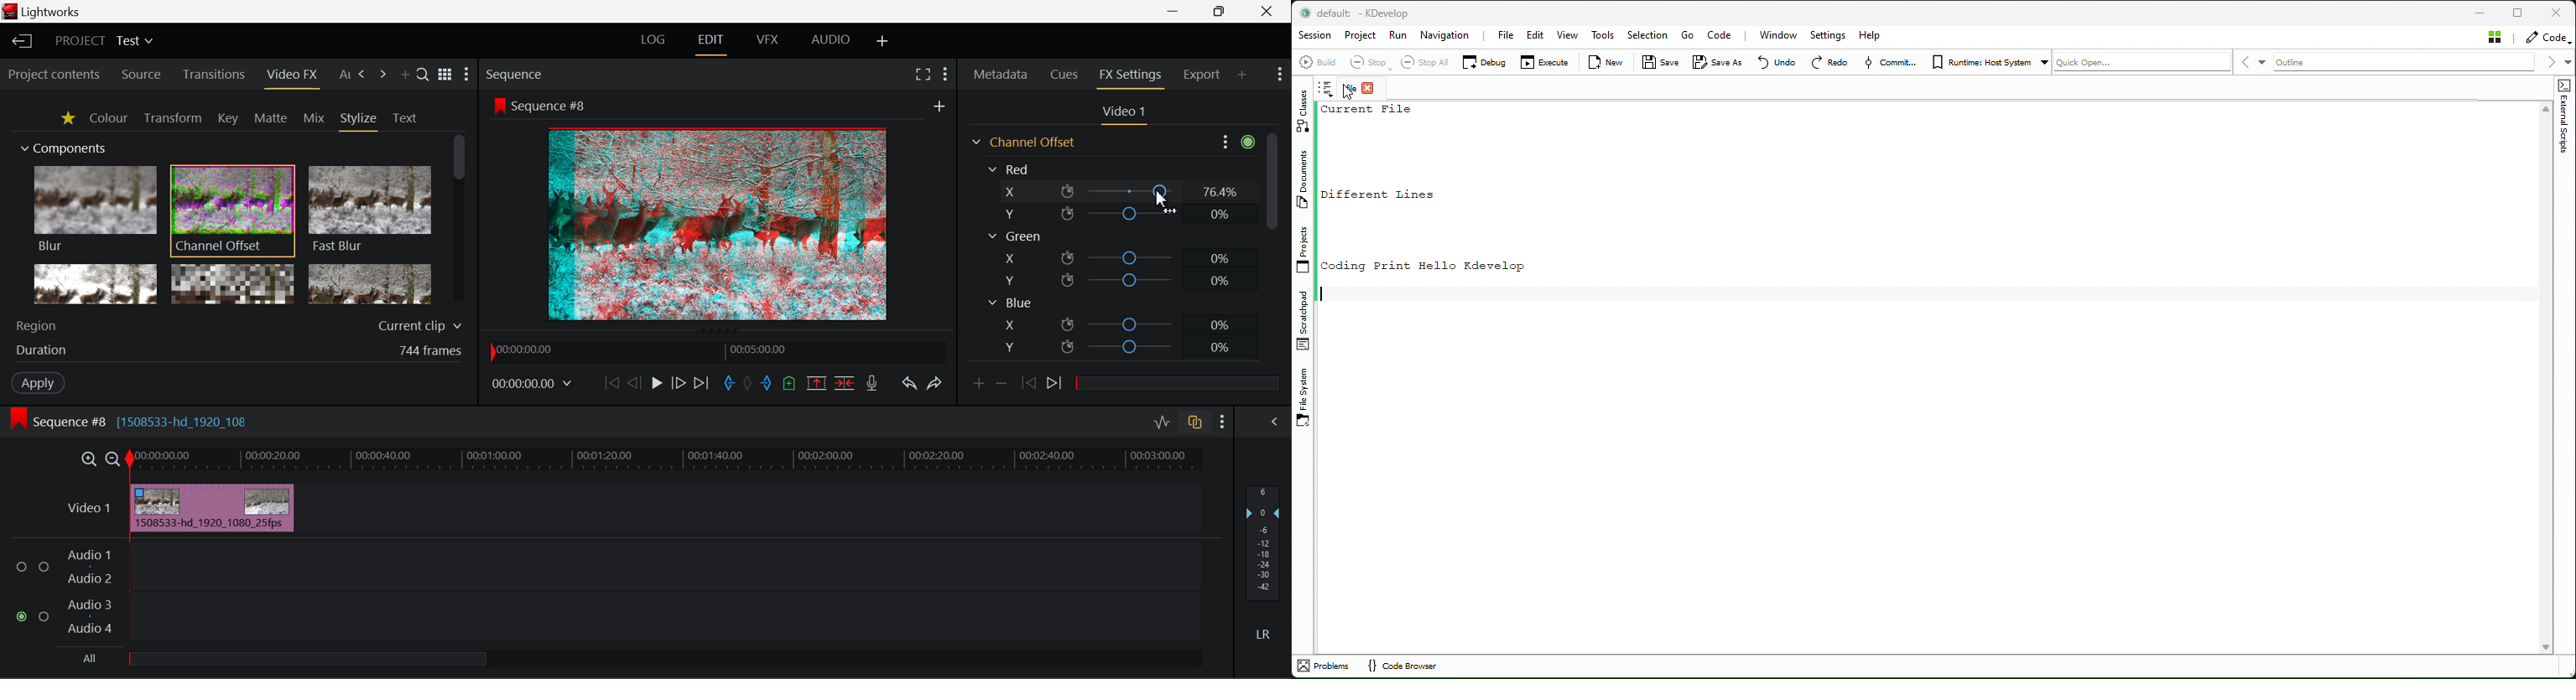  I want to click on Channel Offset, so click(233, 212).